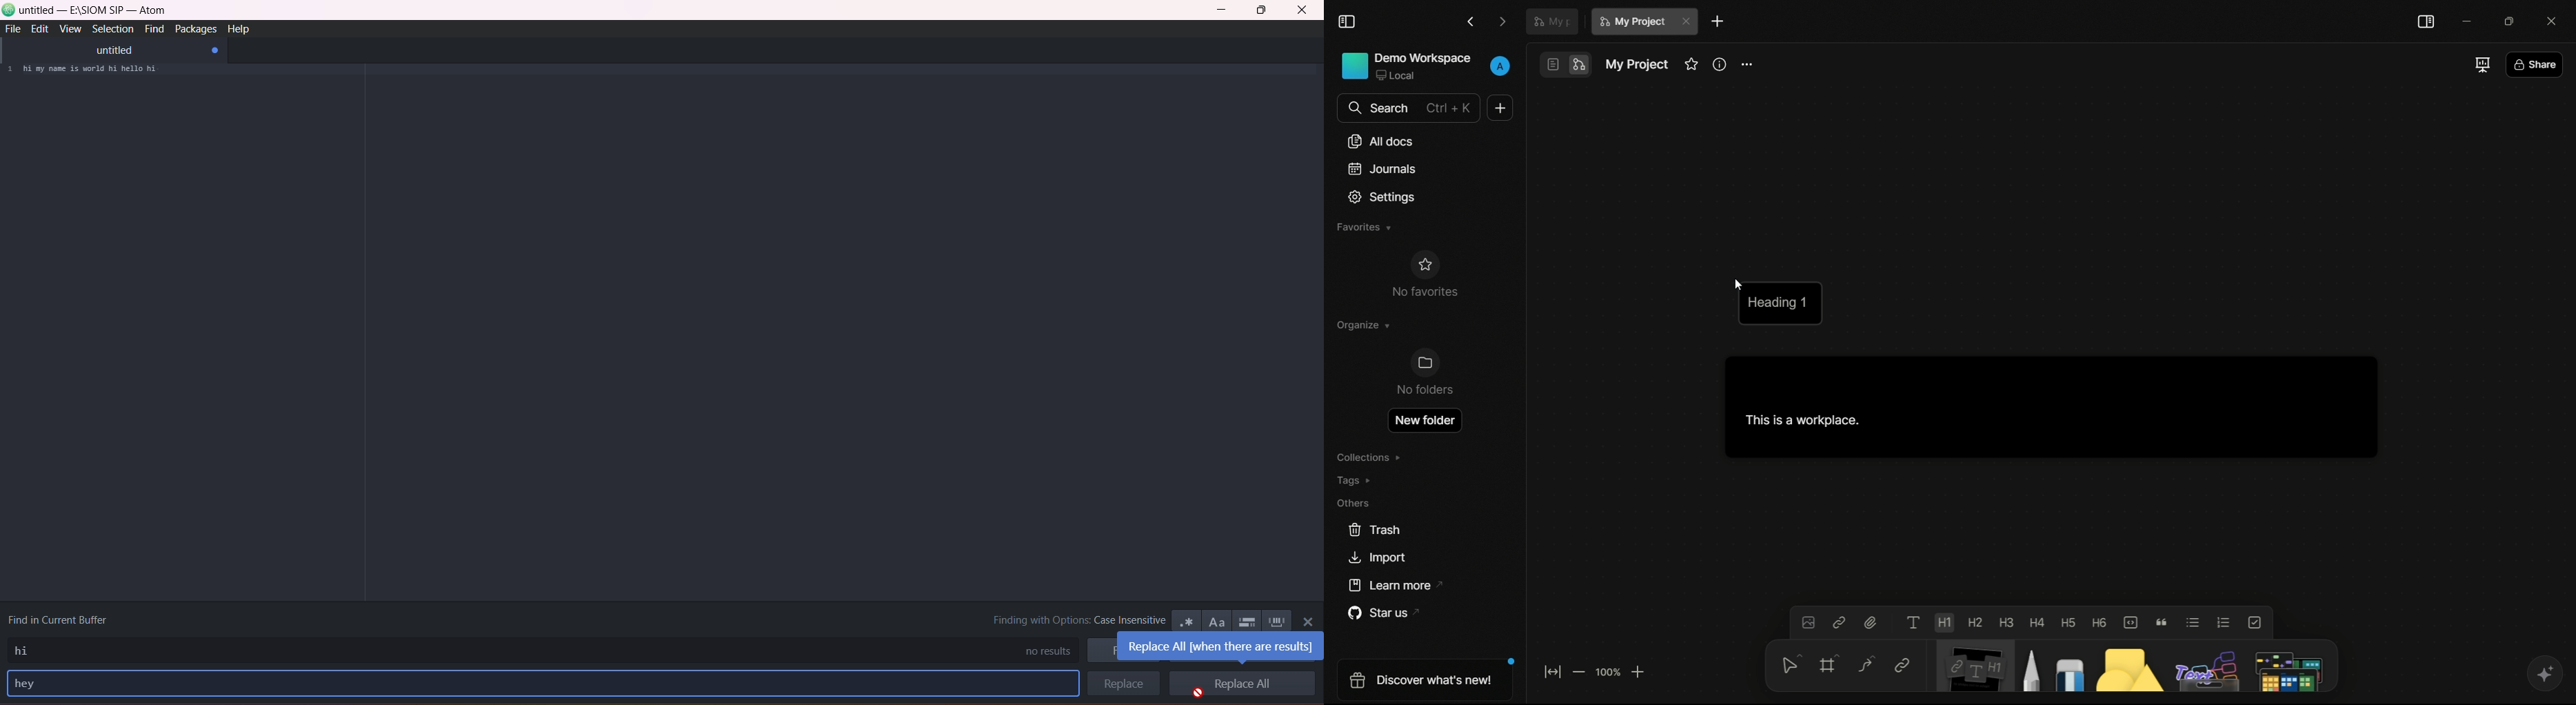  What do you see at coordinates (1426, 373) in the screenshot?
I see `no folders` at bounding box center [1426, 373].